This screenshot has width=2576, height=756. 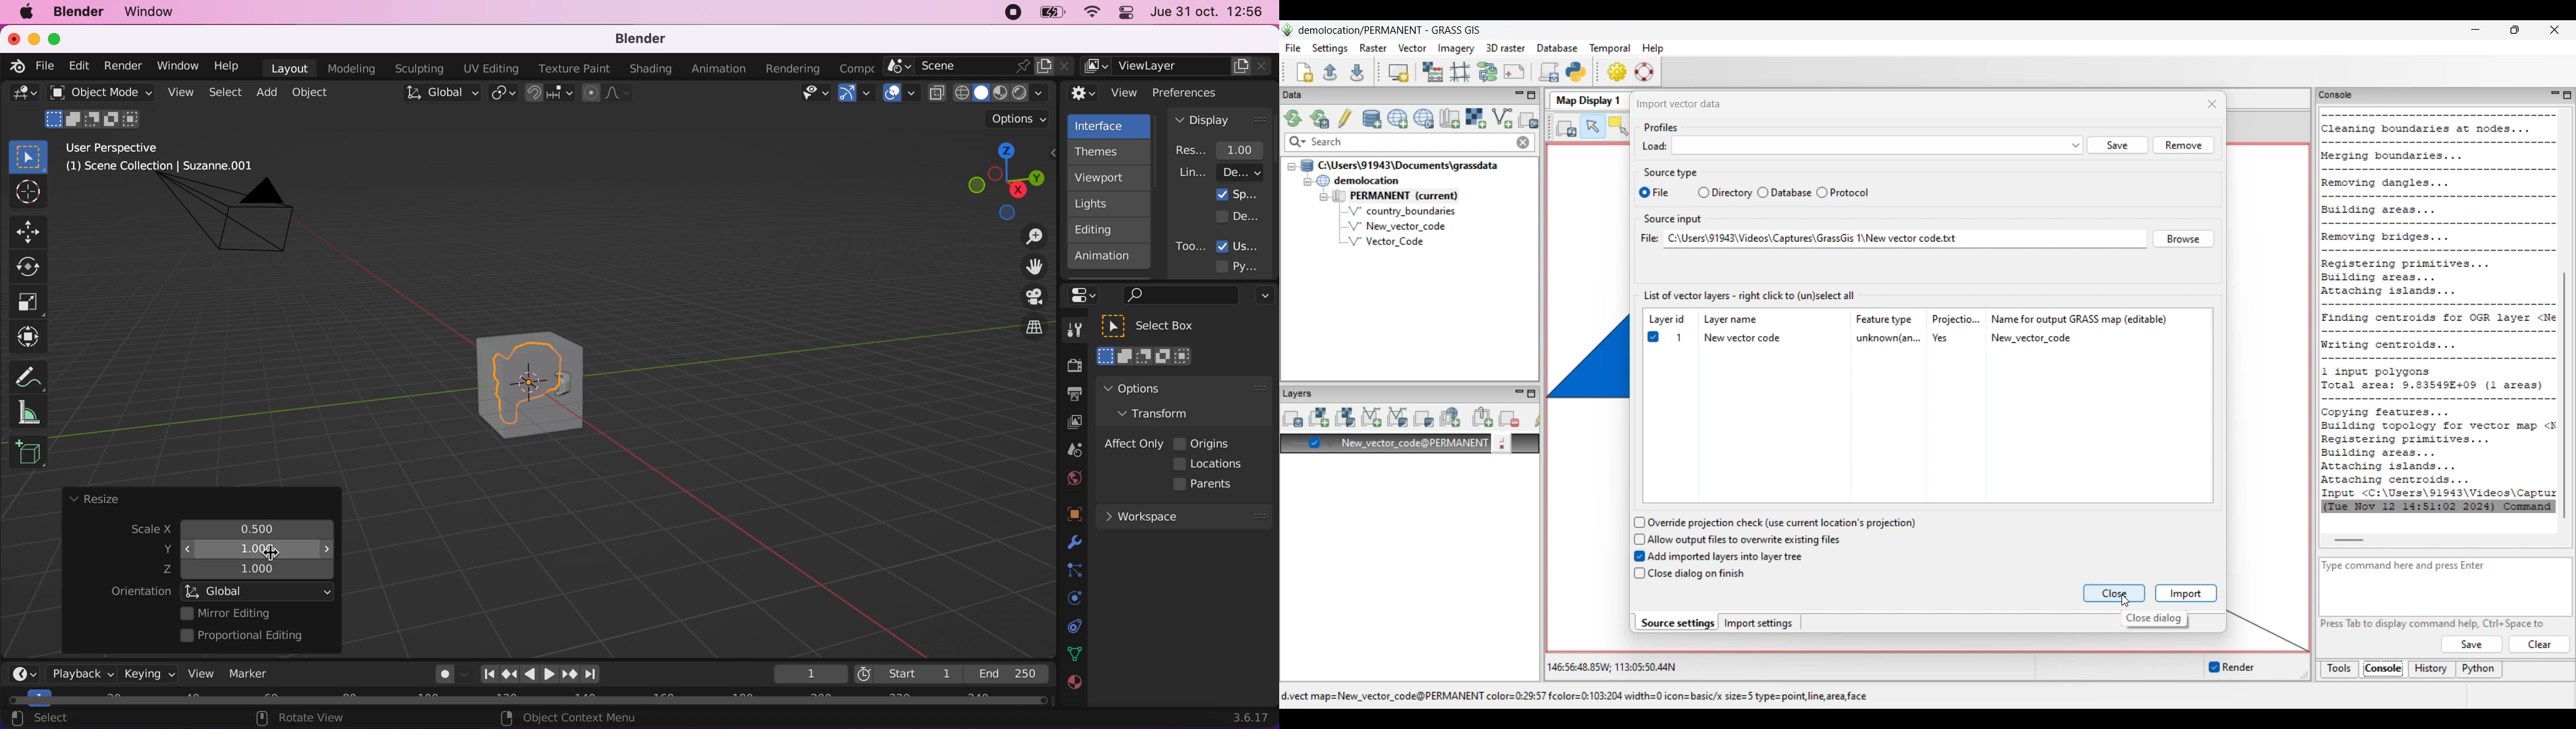 What do you see at coordinates (34, 267) in the screenshot?
I see `` at bounding box center [34, 267].